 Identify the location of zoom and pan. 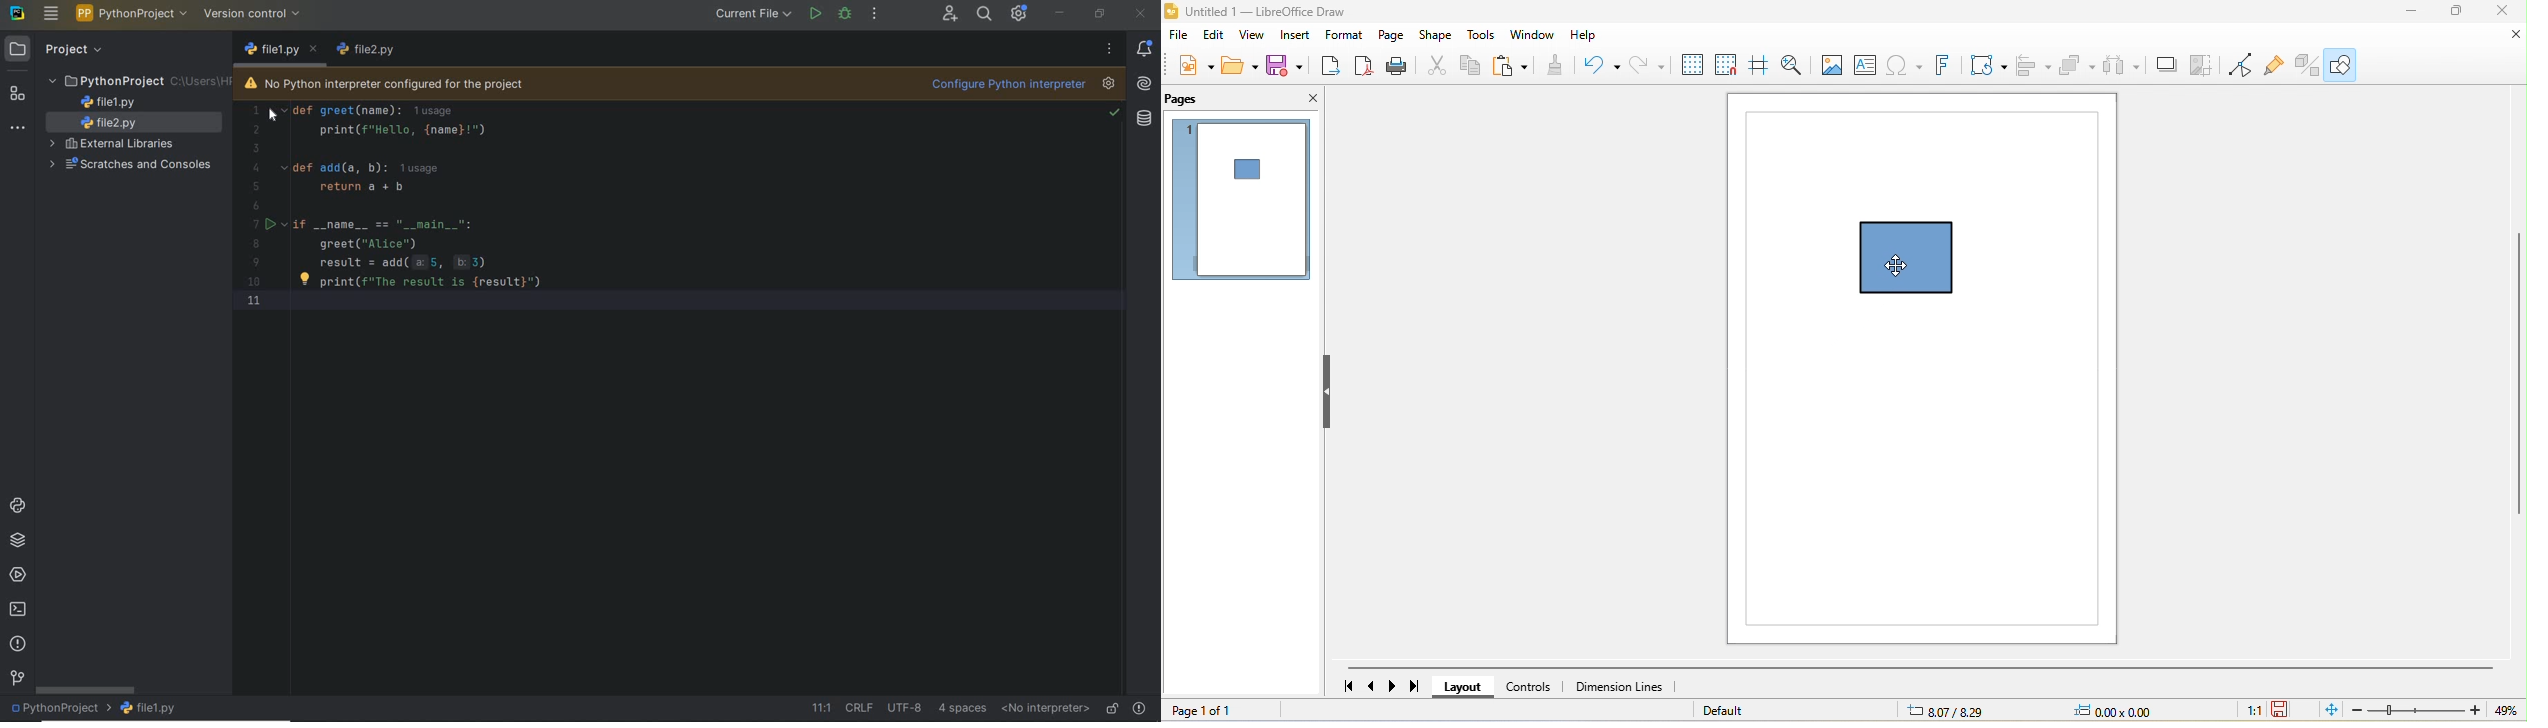
(1793, 64).